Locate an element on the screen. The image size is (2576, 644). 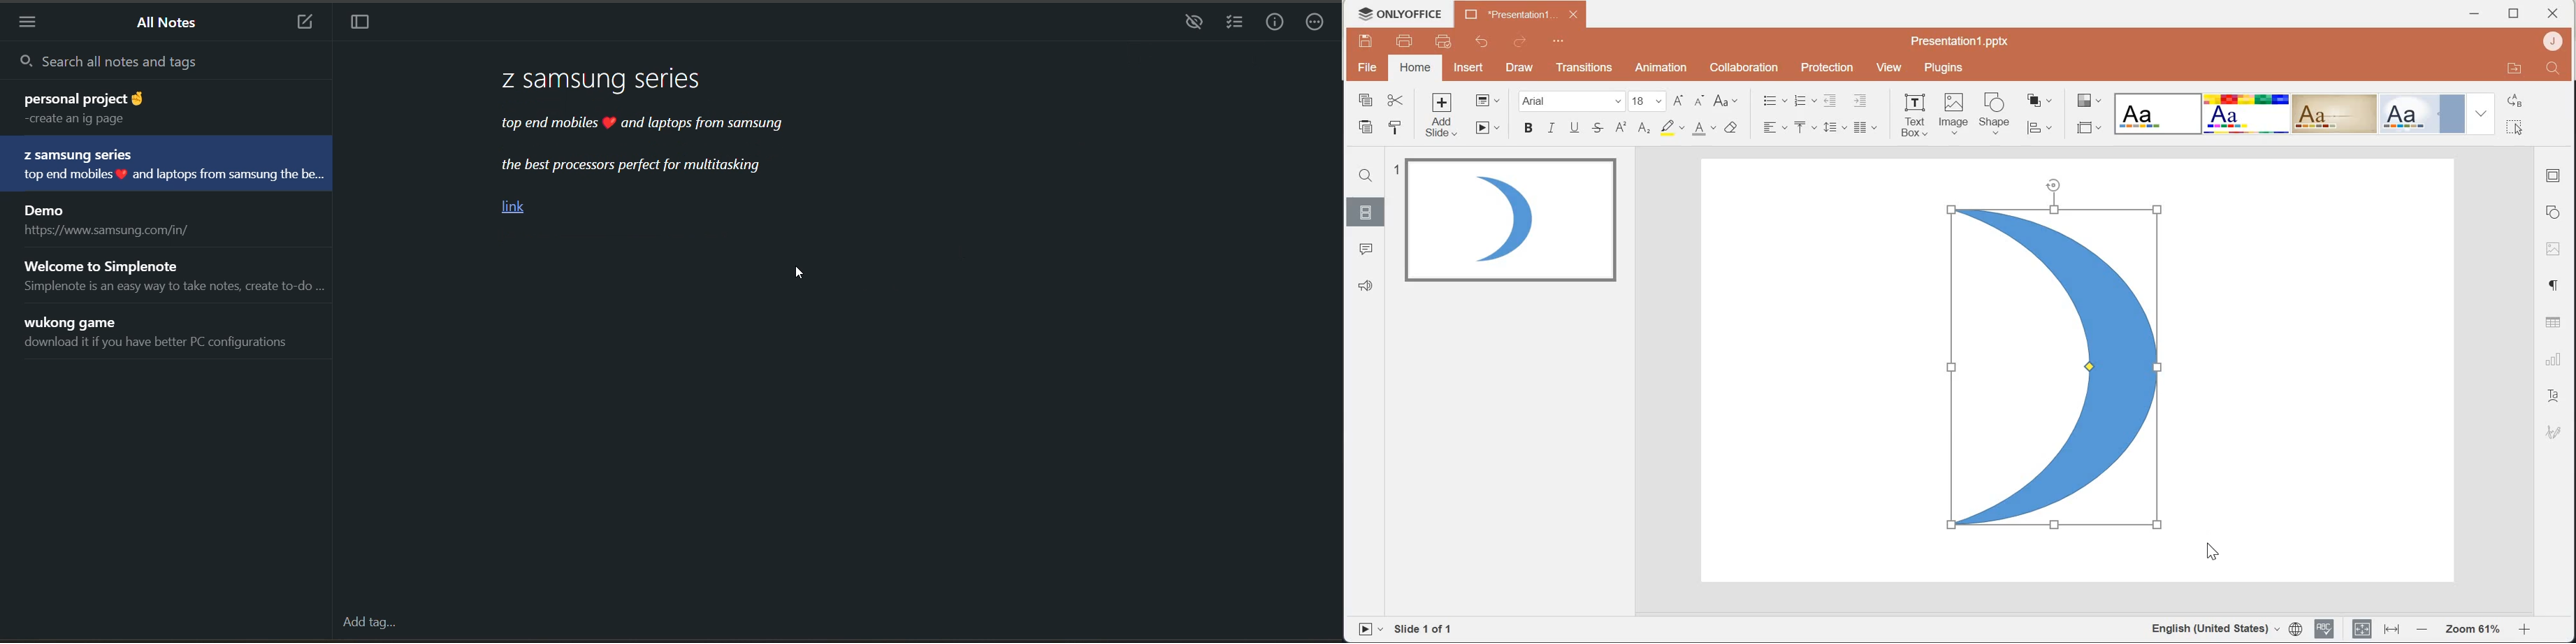
Add slide is located at coordinates (1445, 116).